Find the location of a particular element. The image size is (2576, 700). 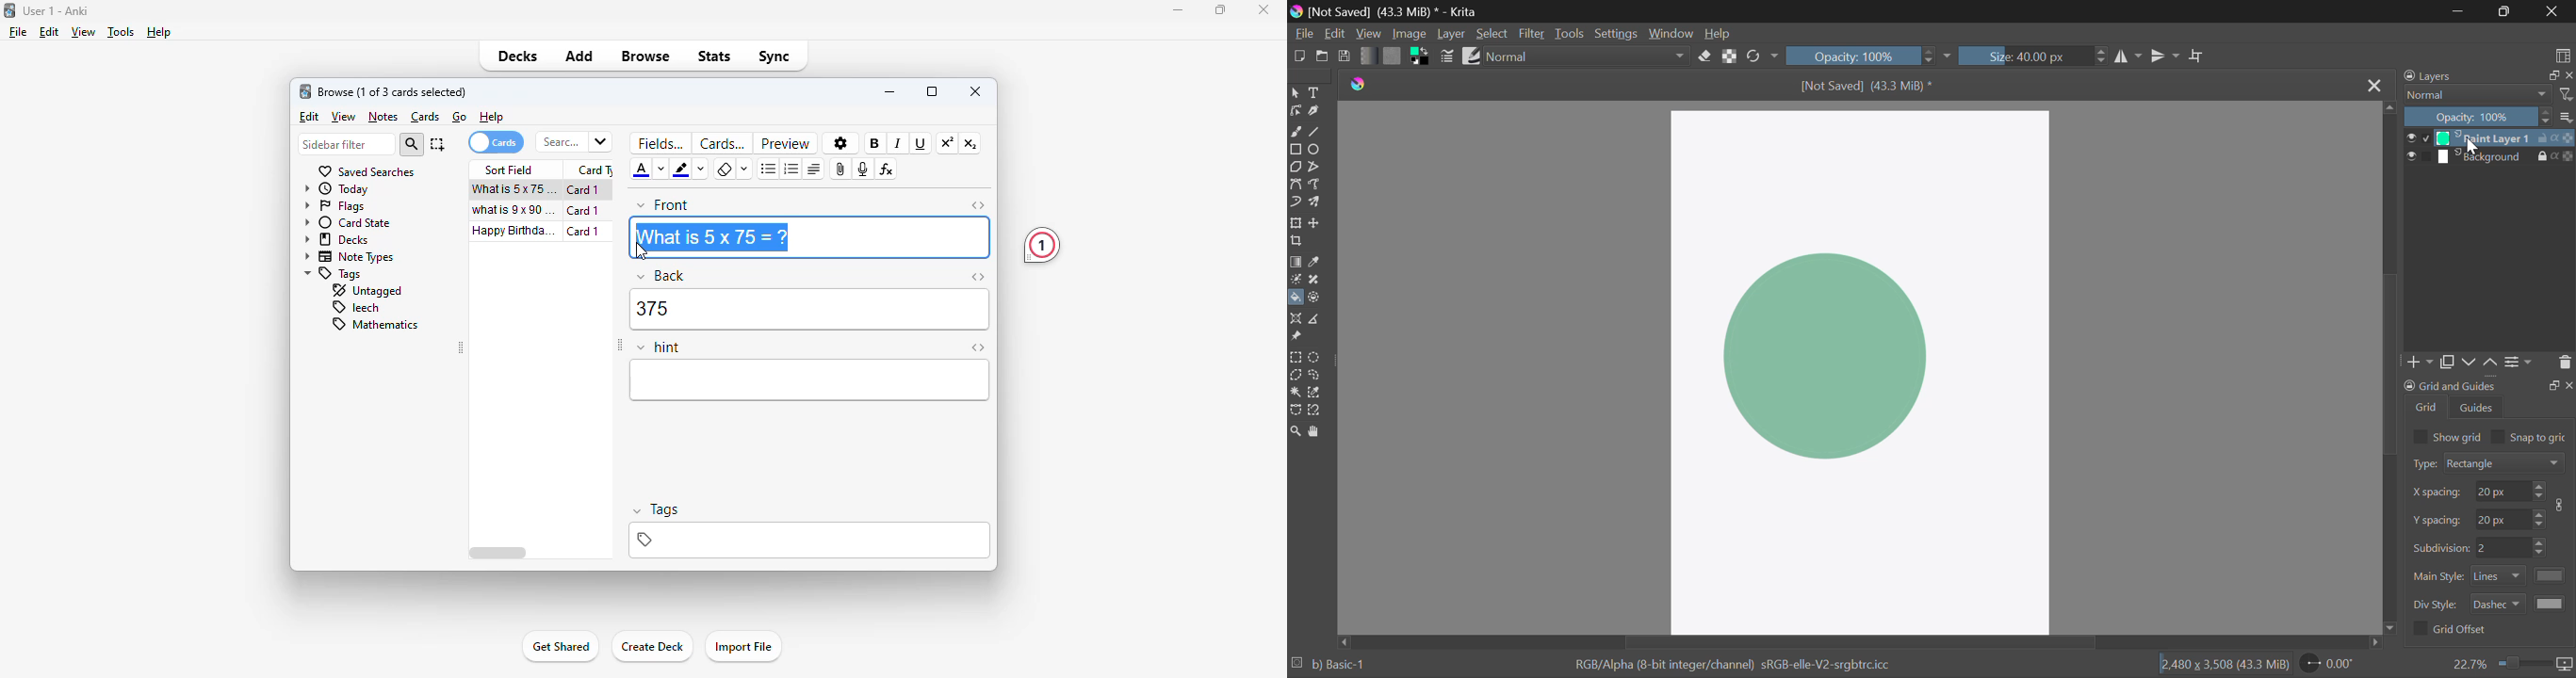

stats is located at coordinates (714, 57).